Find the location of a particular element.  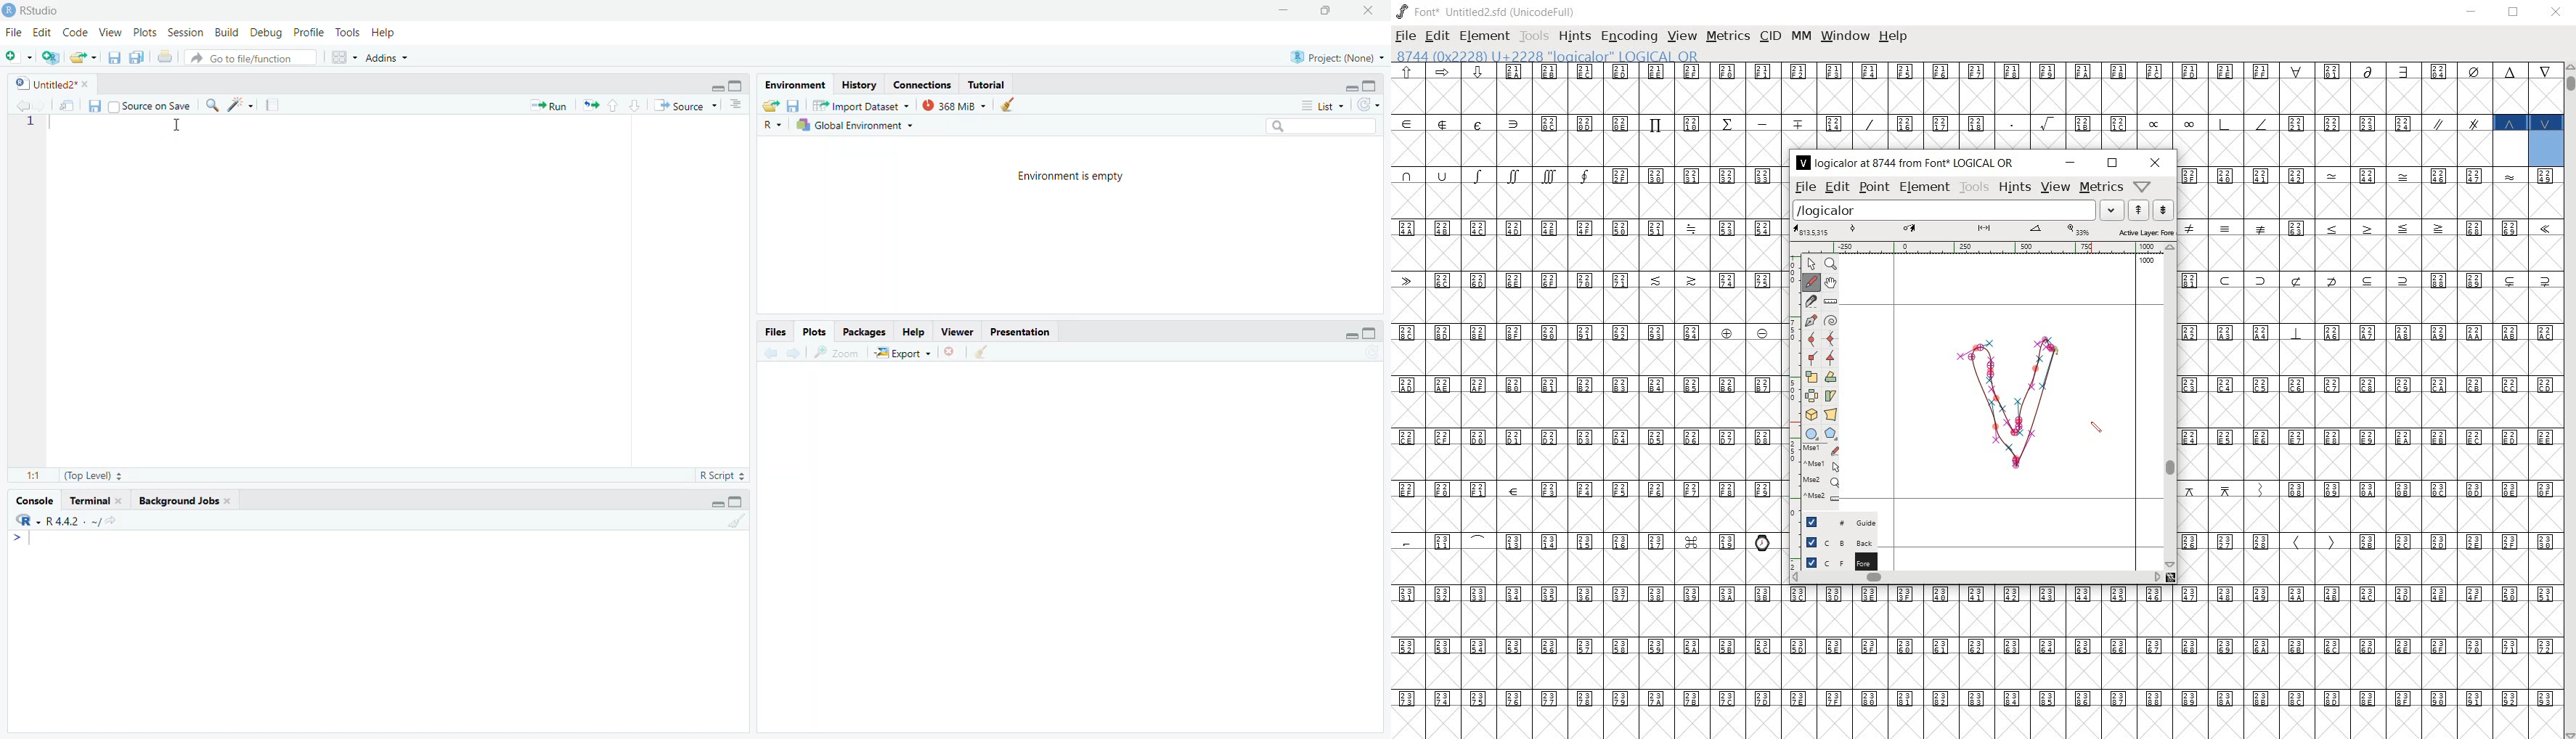

“* Source ~ is located at coordinates (690, 106).